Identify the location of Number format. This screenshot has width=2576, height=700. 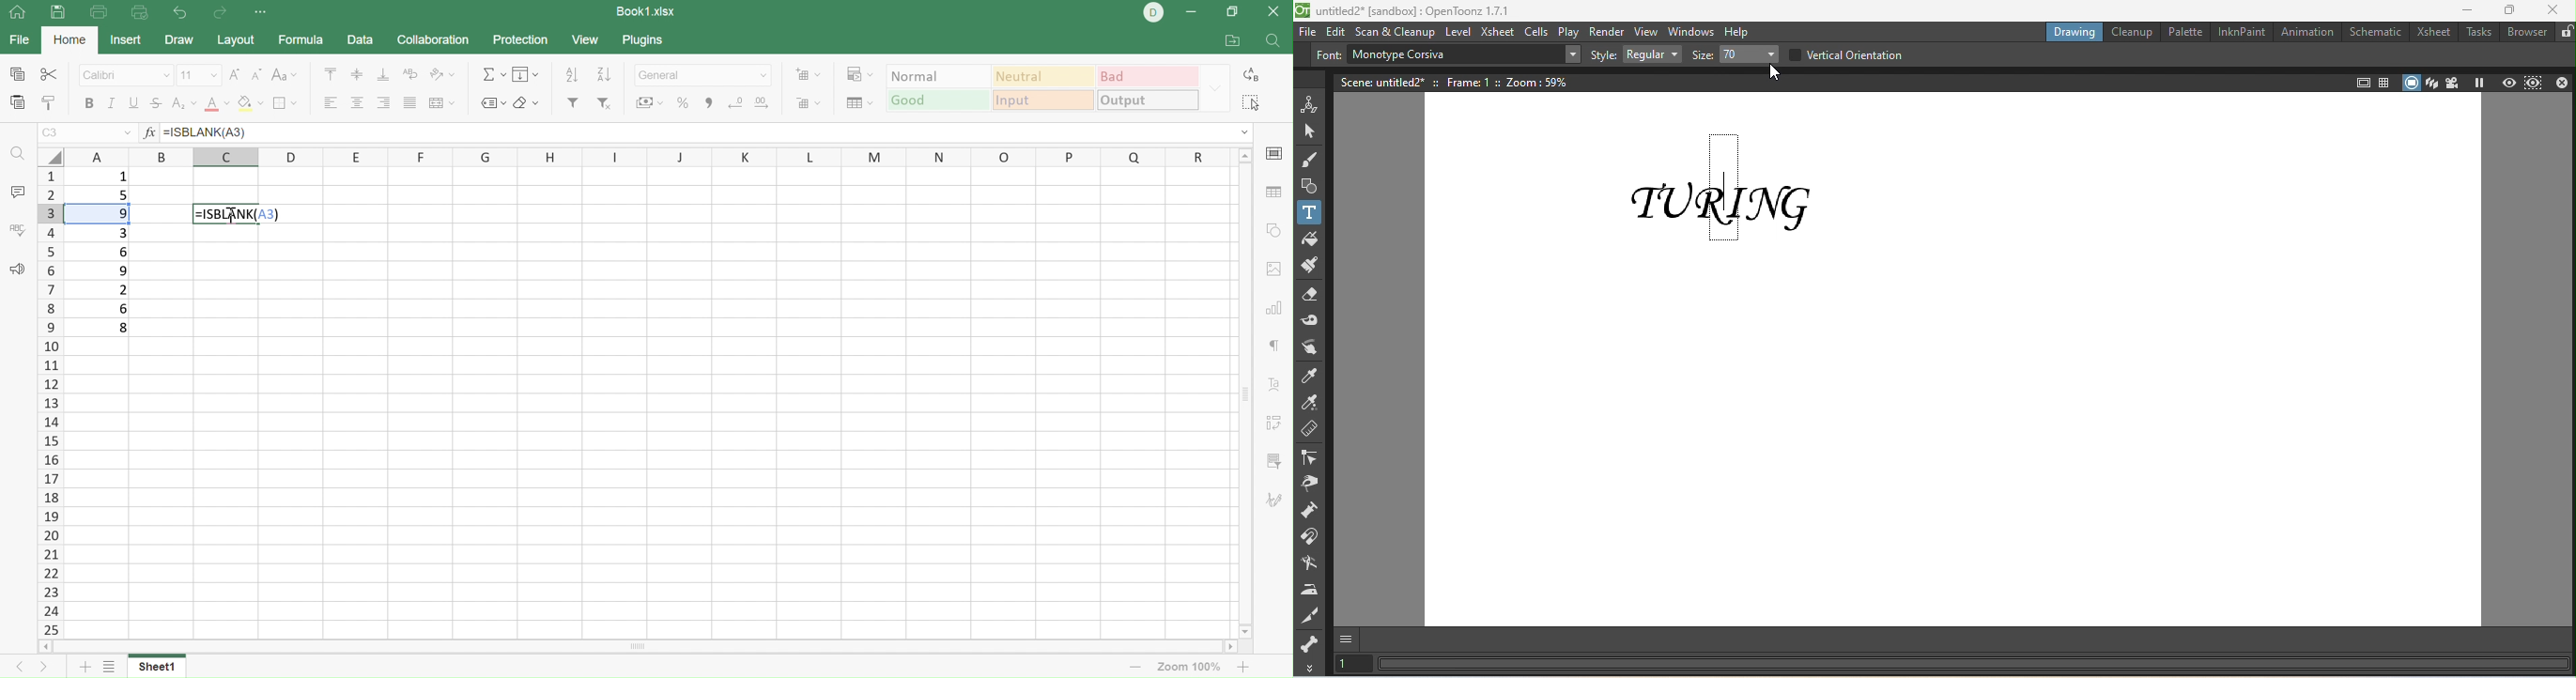
(691, 74).